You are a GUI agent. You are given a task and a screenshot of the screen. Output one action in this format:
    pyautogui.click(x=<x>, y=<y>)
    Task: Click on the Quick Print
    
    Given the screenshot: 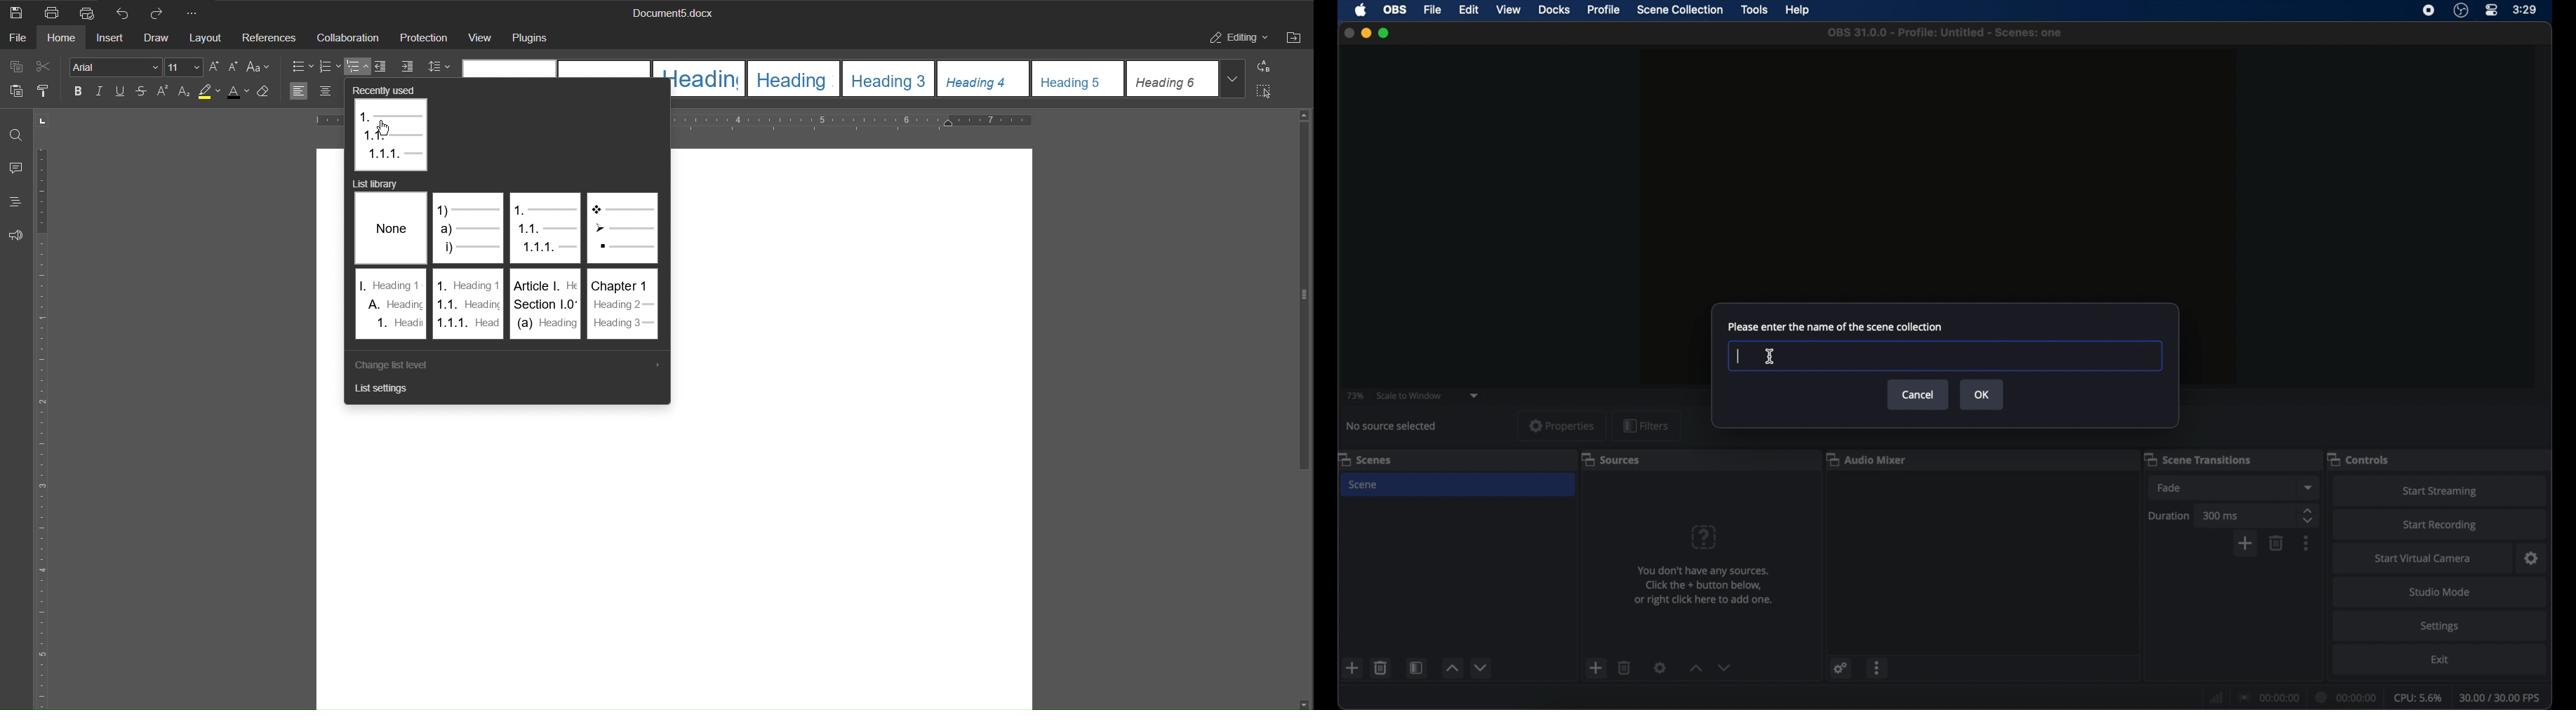 What is the action you would take?
    pyautogui.click(x=91, y=13)
    